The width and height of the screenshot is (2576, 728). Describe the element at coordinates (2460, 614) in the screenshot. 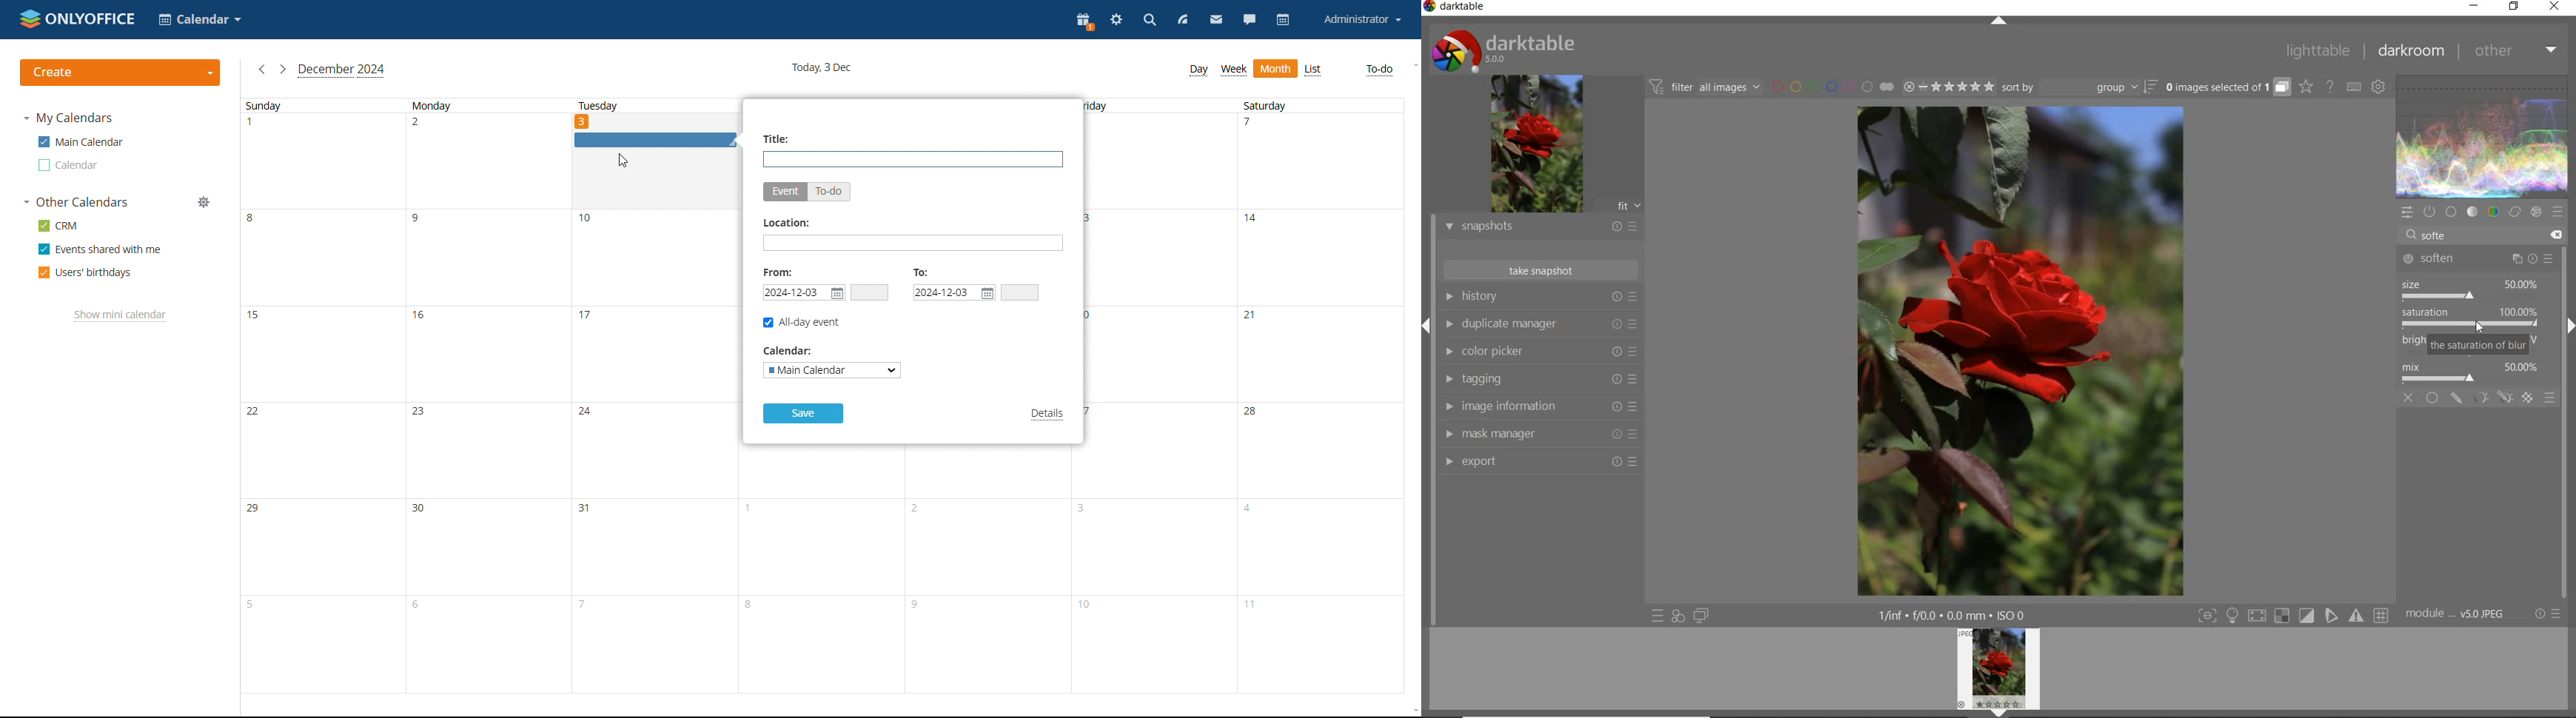

I see `module..v50JPEG` at that location.